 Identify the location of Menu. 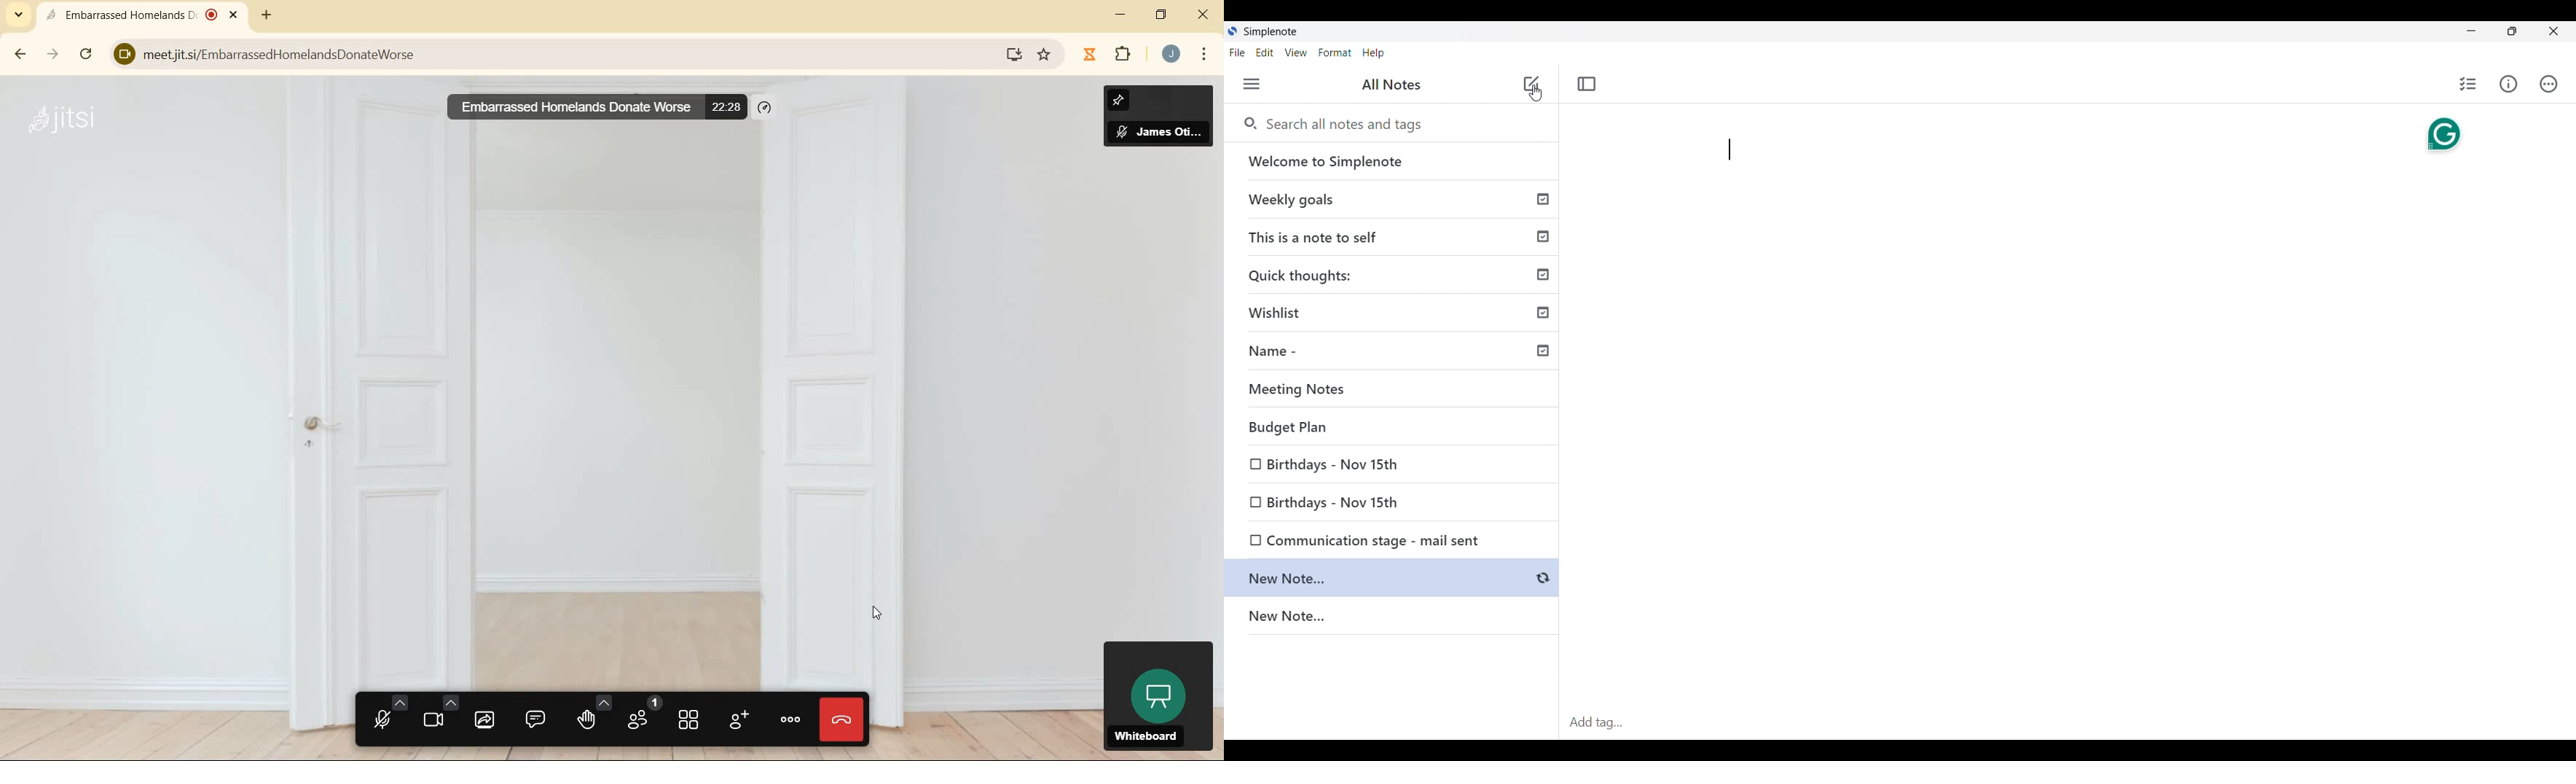
(1251, 84).